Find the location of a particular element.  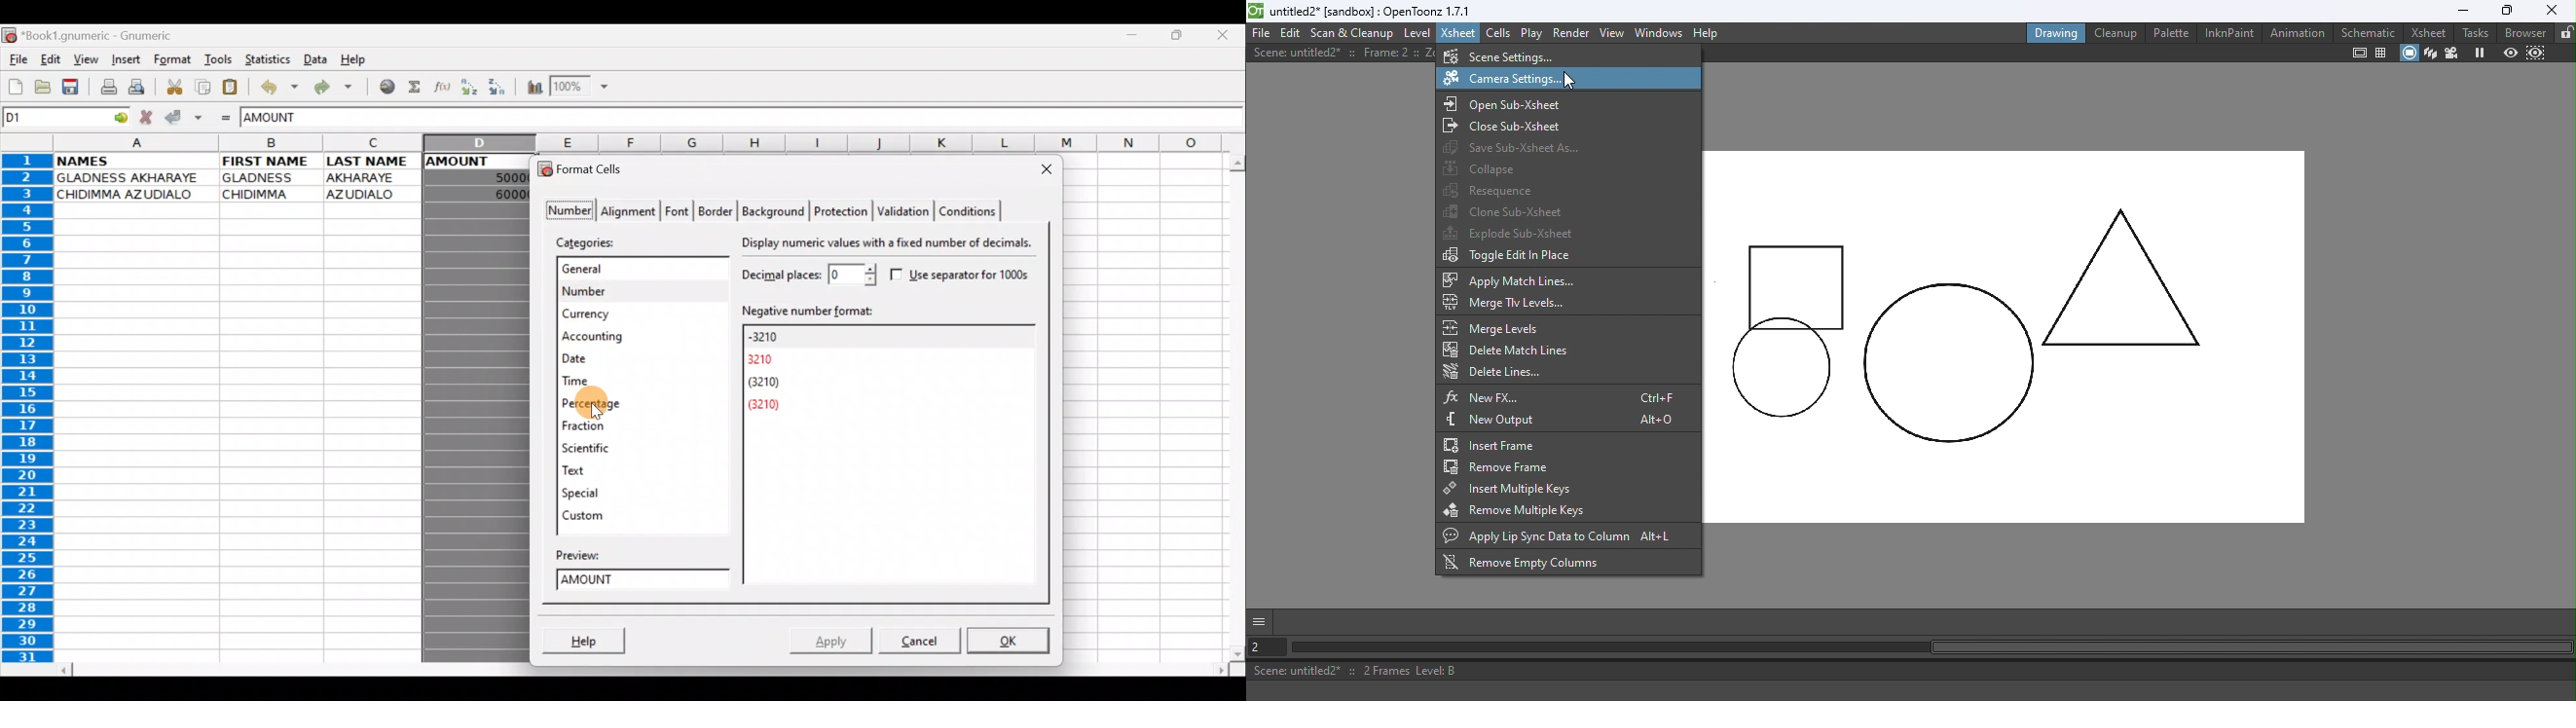

Delete lines is located at coordinates (1498, 373).